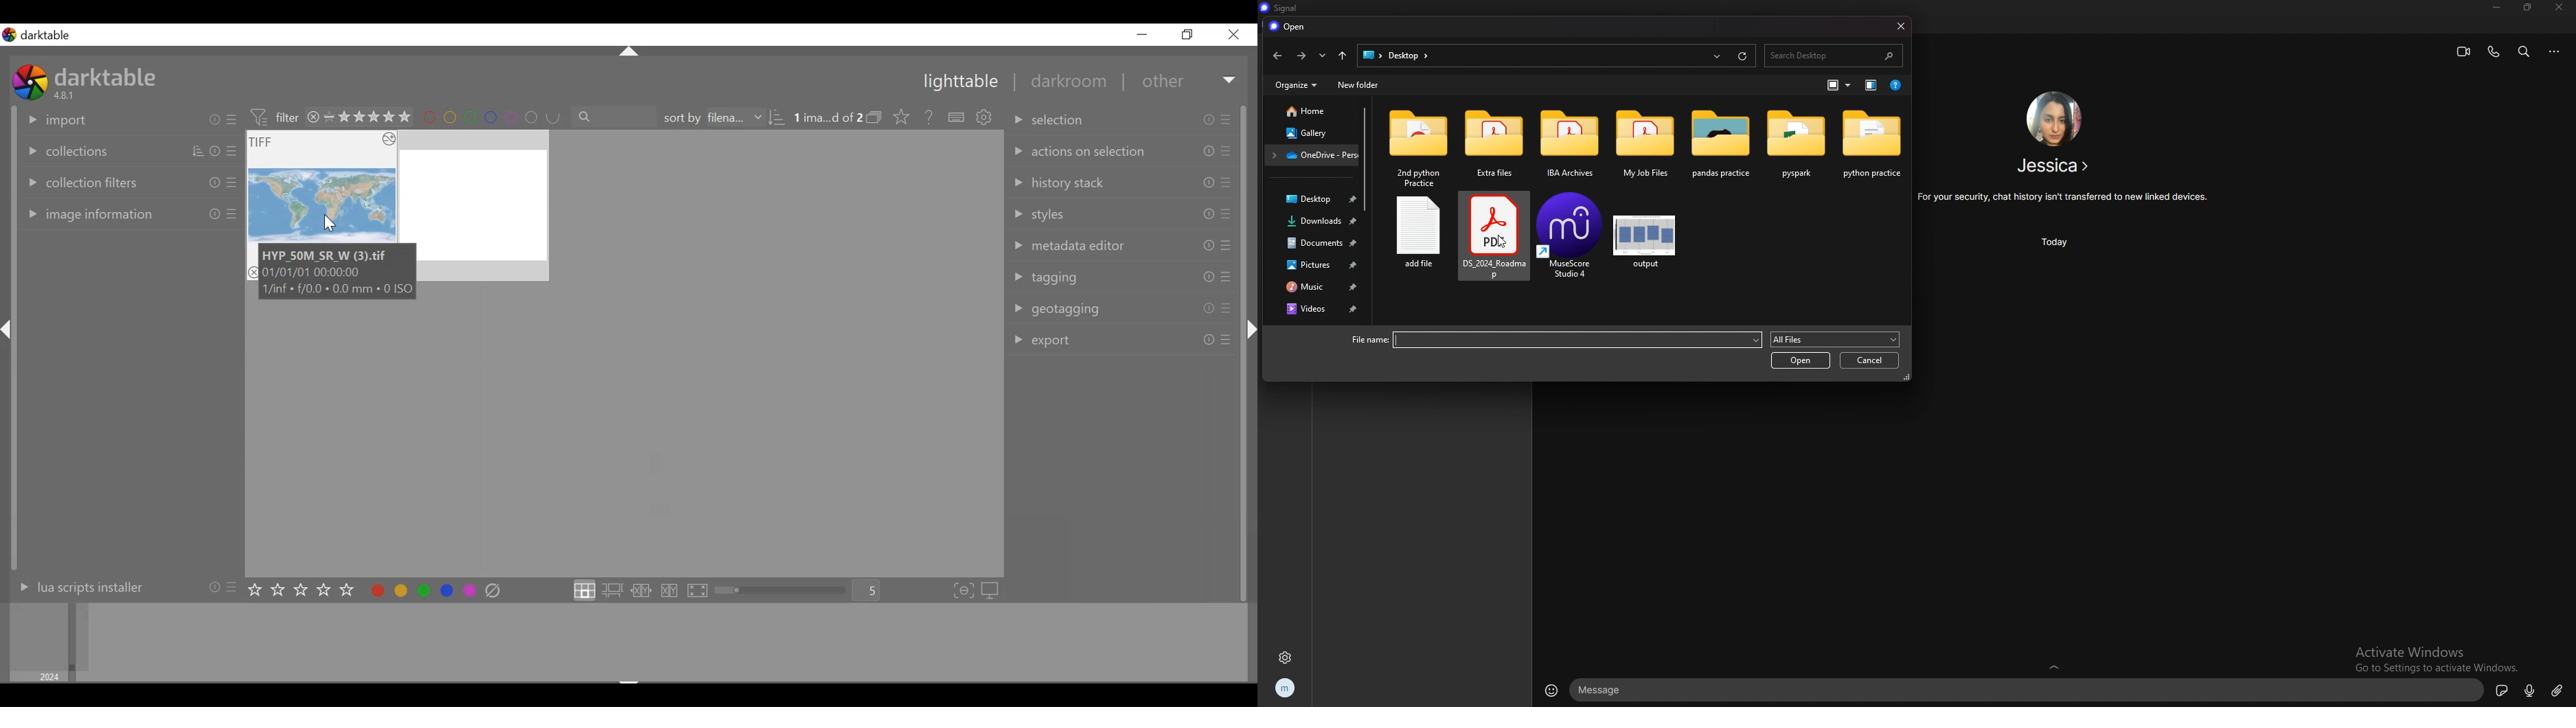 This screenshot has width=2576, height=728. I want to click on selection, so click(1118, 118).